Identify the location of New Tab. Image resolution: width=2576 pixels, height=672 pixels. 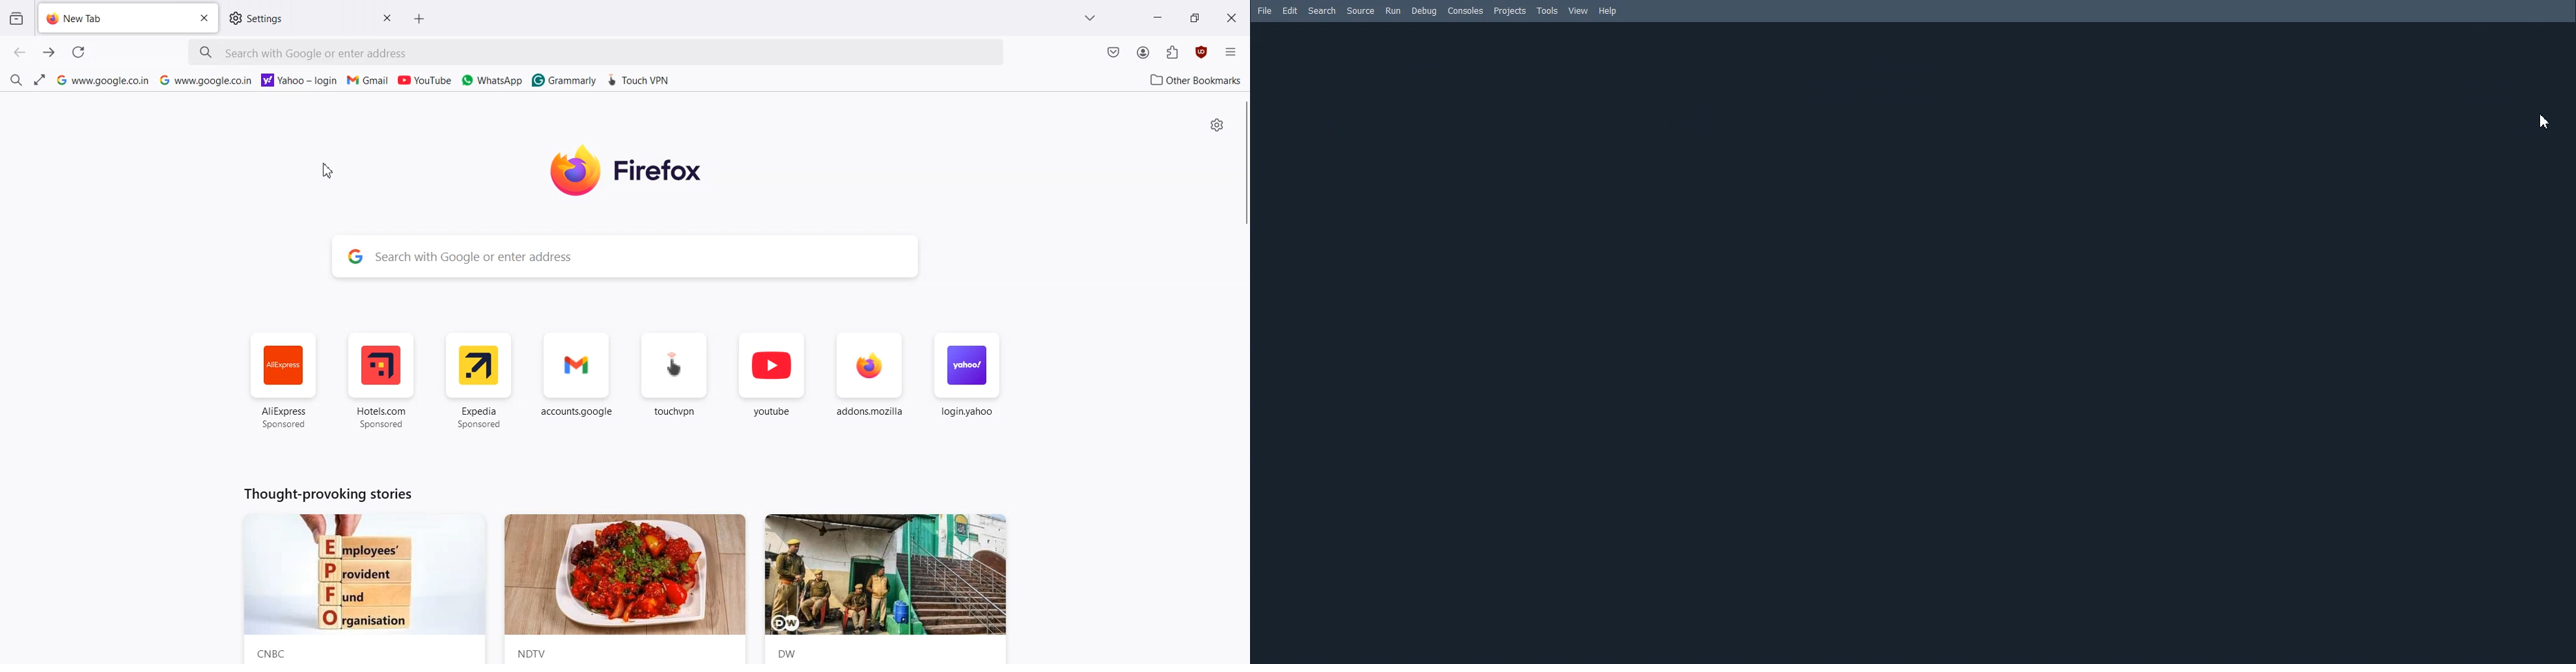
(113, 18).